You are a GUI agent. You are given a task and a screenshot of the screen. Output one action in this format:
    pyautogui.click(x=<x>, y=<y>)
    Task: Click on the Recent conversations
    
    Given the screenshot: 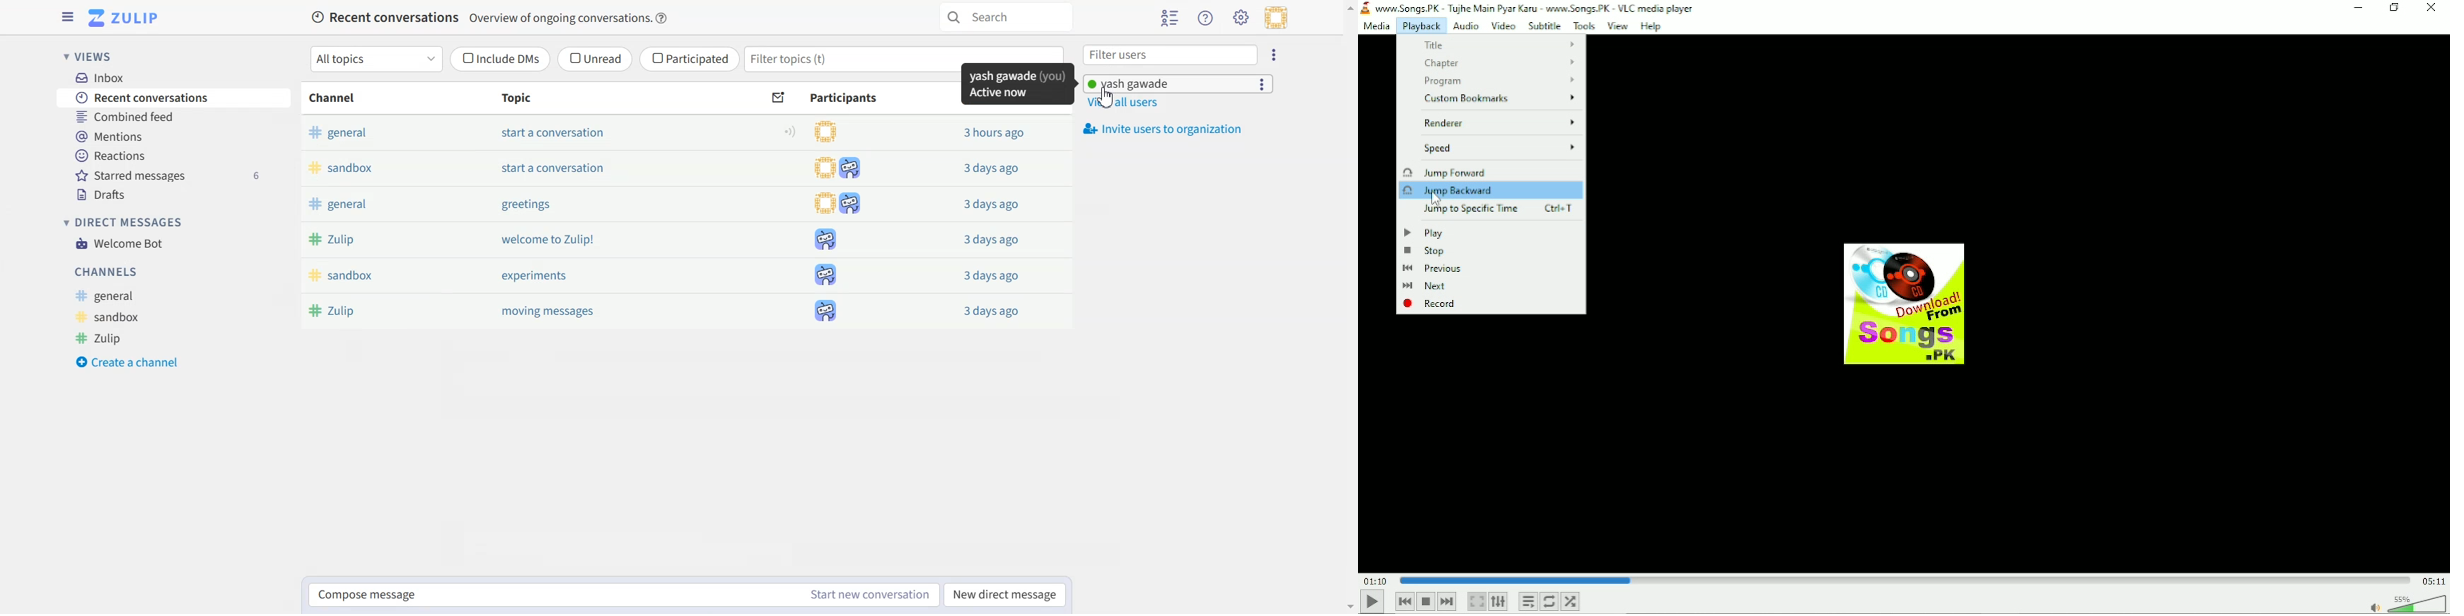 What is the action you would take?
    pyautogui.click(x=151, y=98)
    